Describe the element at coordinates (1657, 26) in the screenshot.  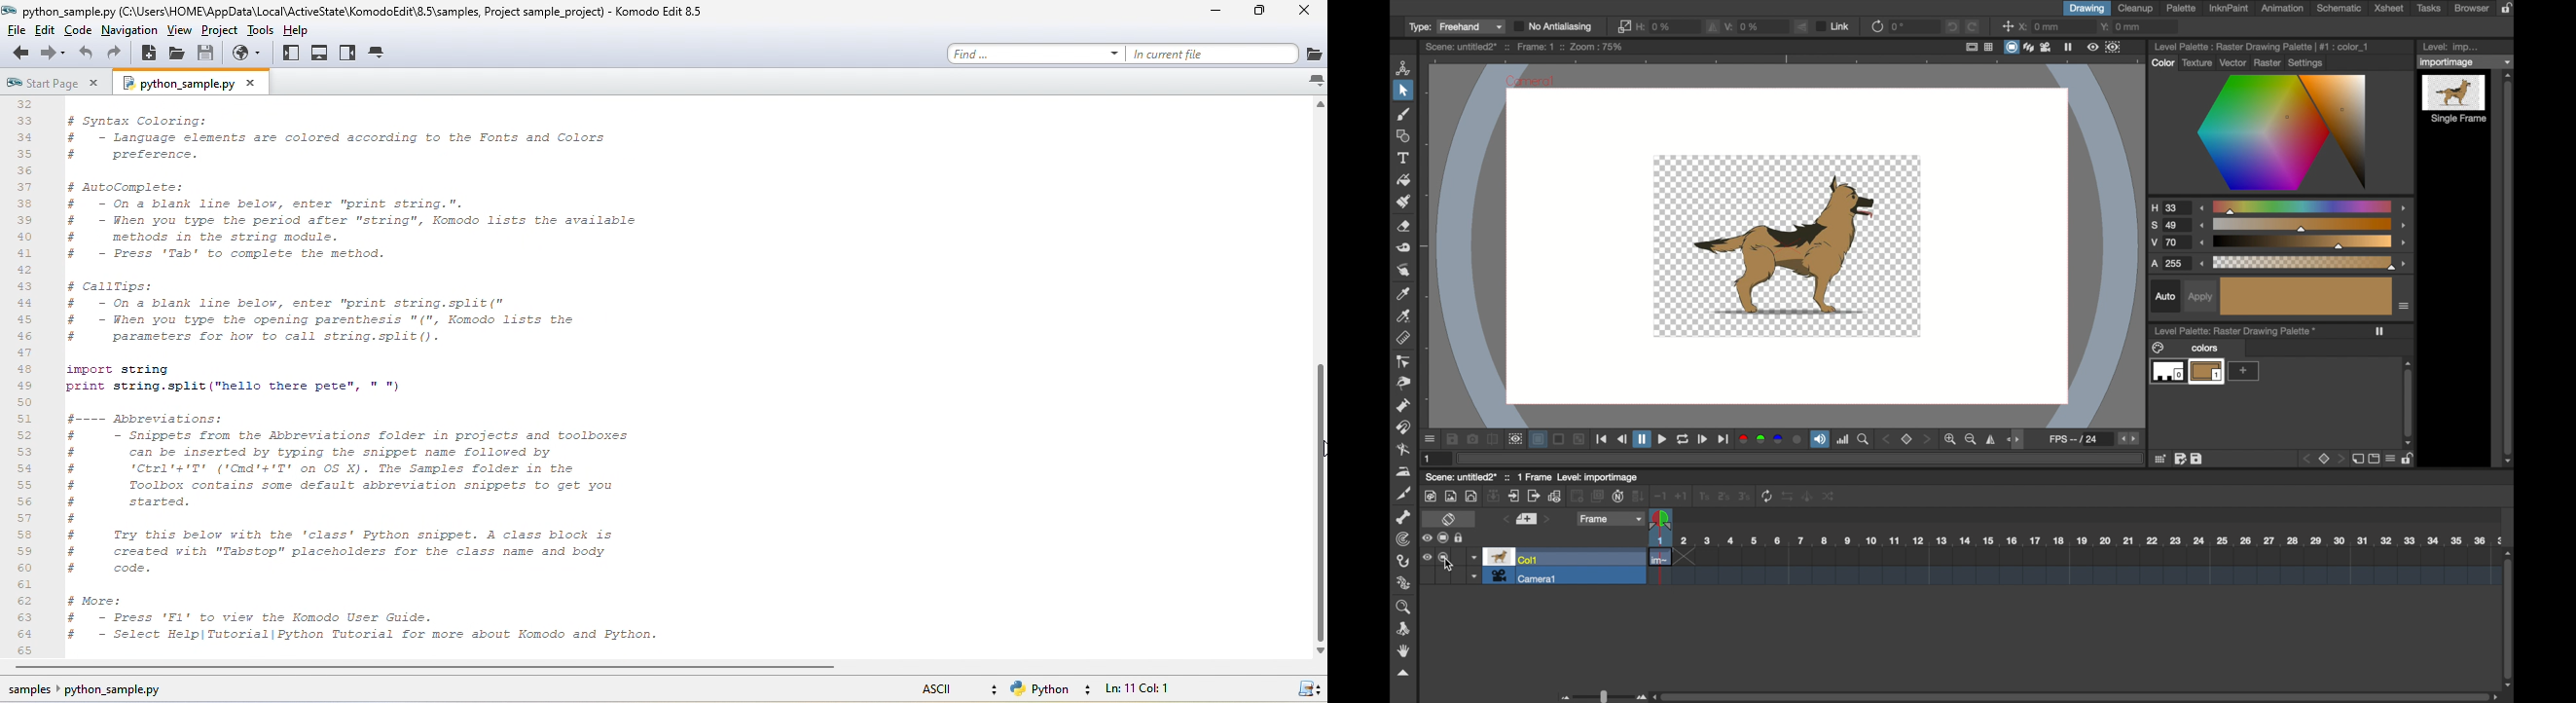
I see `H` at that location.